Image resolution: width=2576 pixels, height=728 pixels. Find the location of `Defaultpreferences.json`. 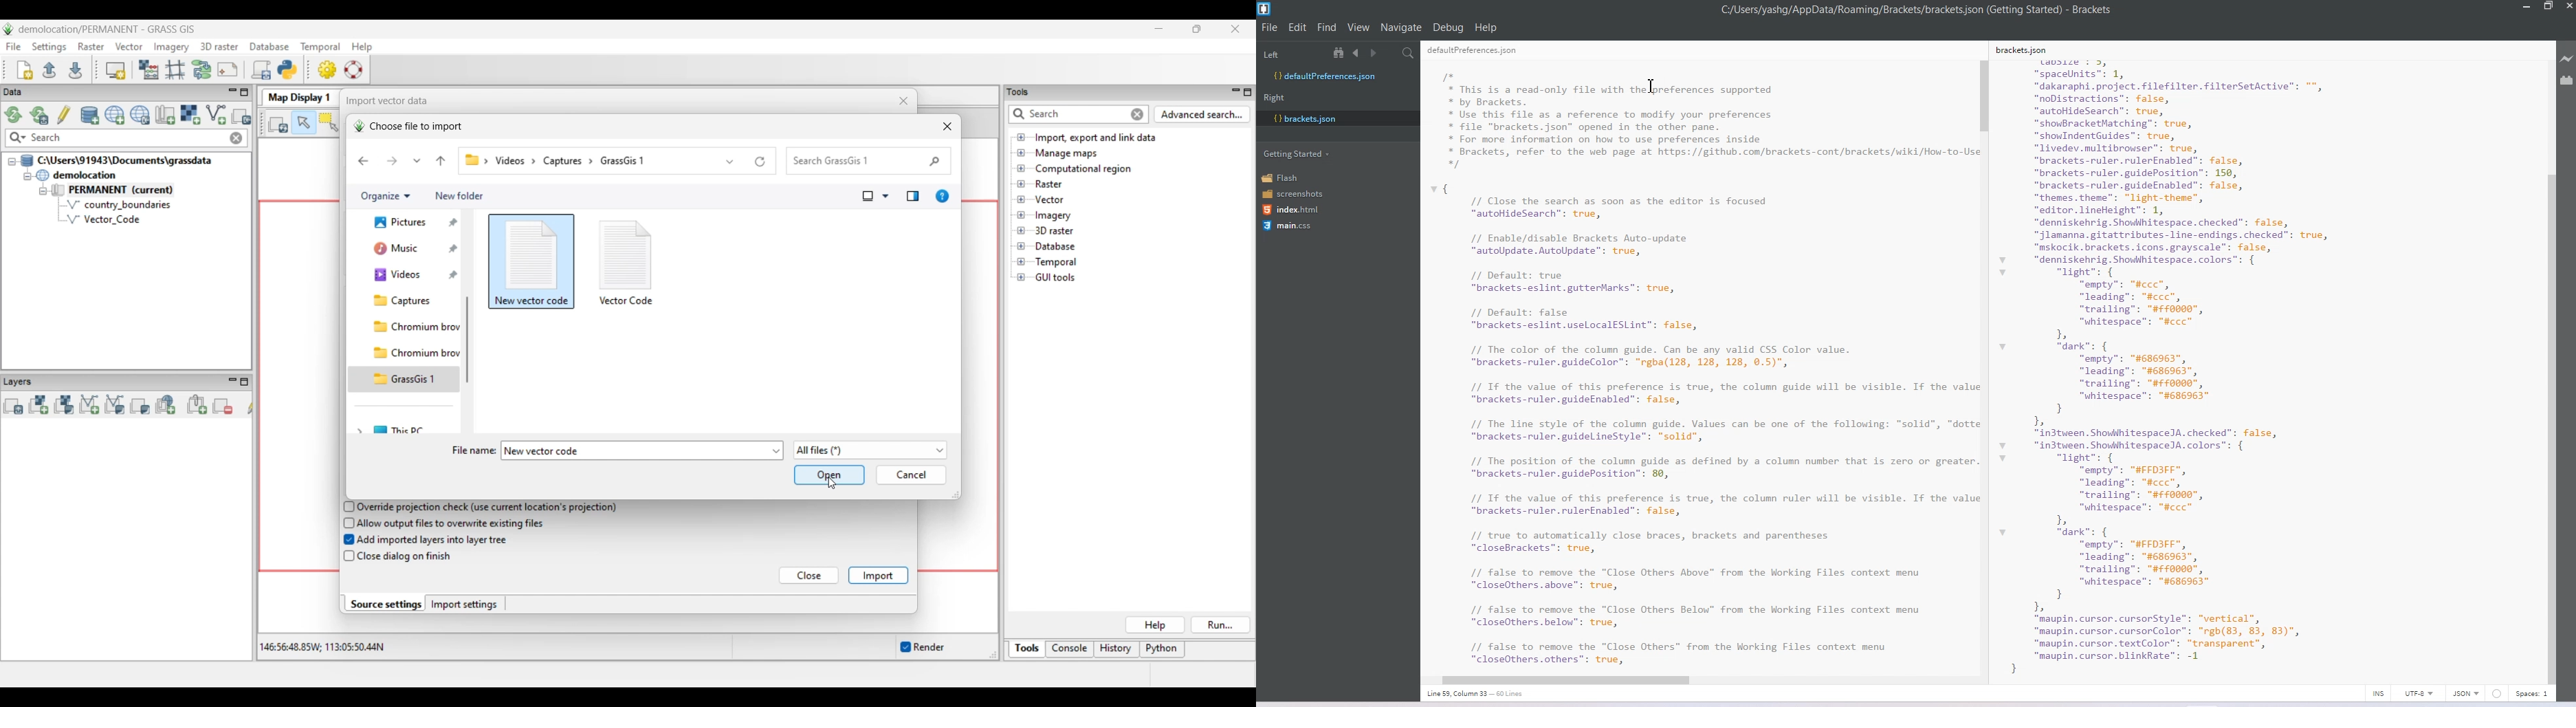

Defaultpreferences.json is located at coordinates (1337, 76).